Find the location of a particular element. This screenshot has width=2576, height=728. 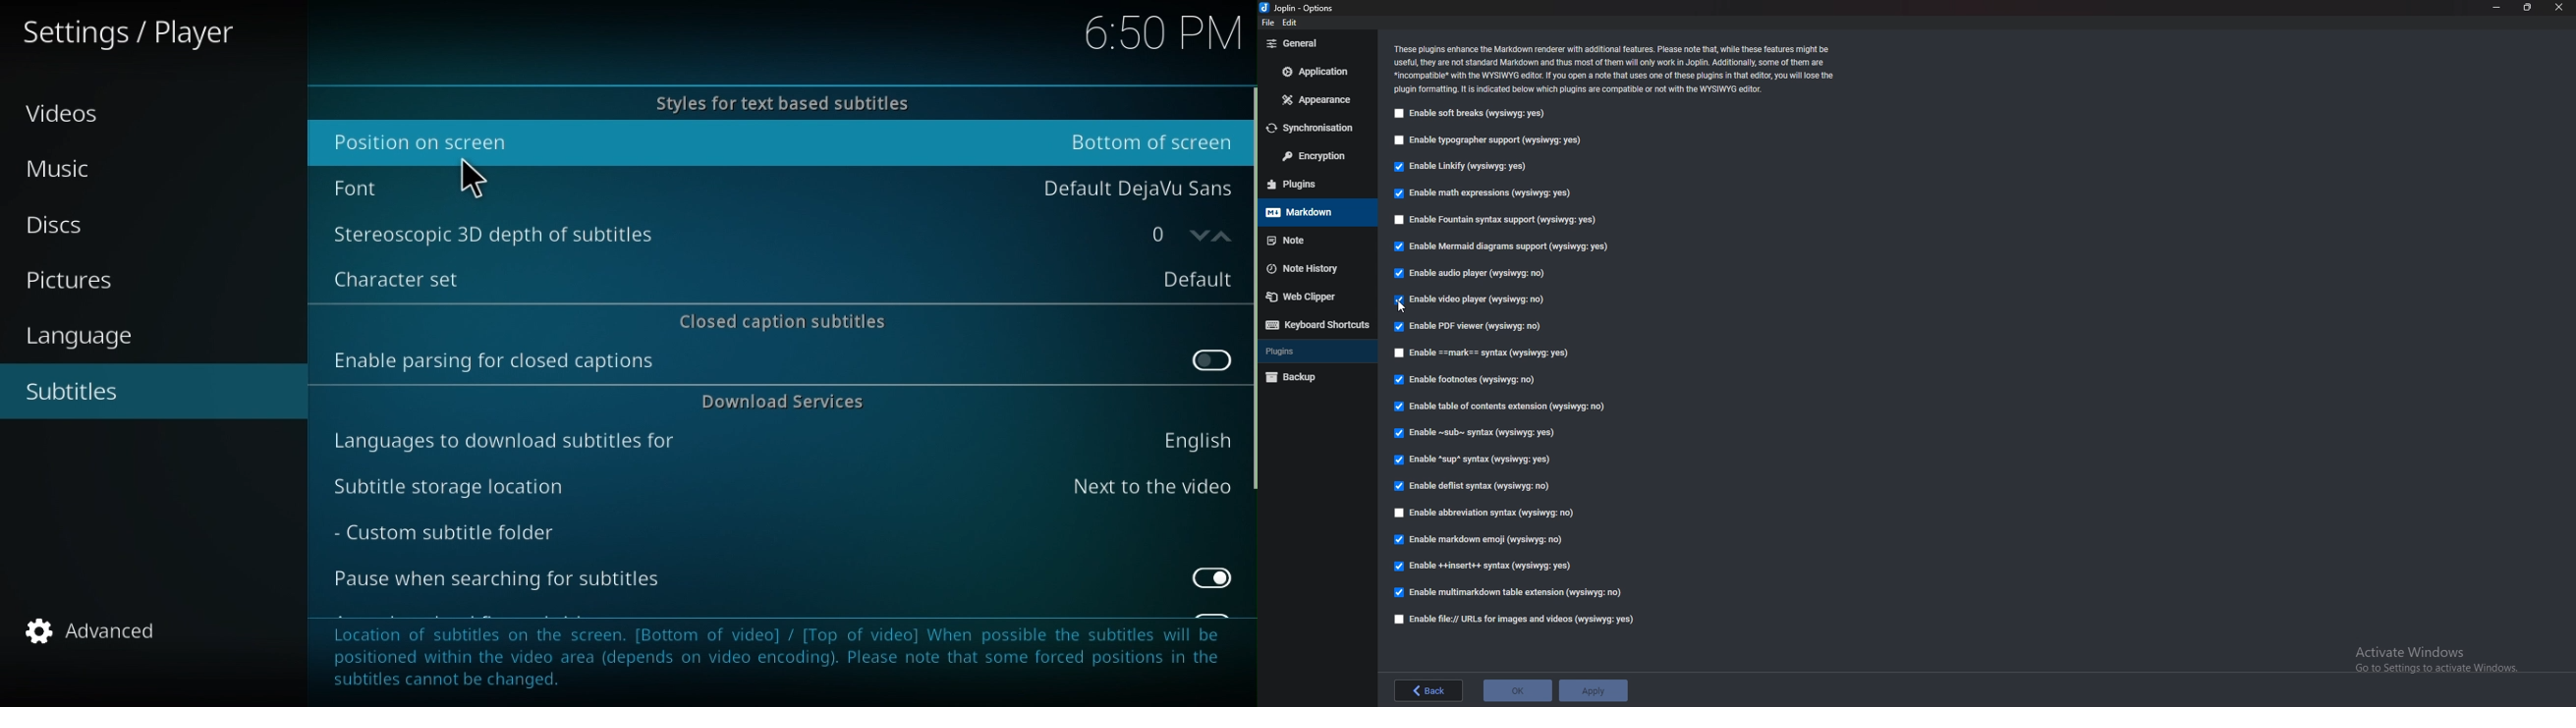

Go to Settings to activate Windows. is located at coordinates (2433, 670).